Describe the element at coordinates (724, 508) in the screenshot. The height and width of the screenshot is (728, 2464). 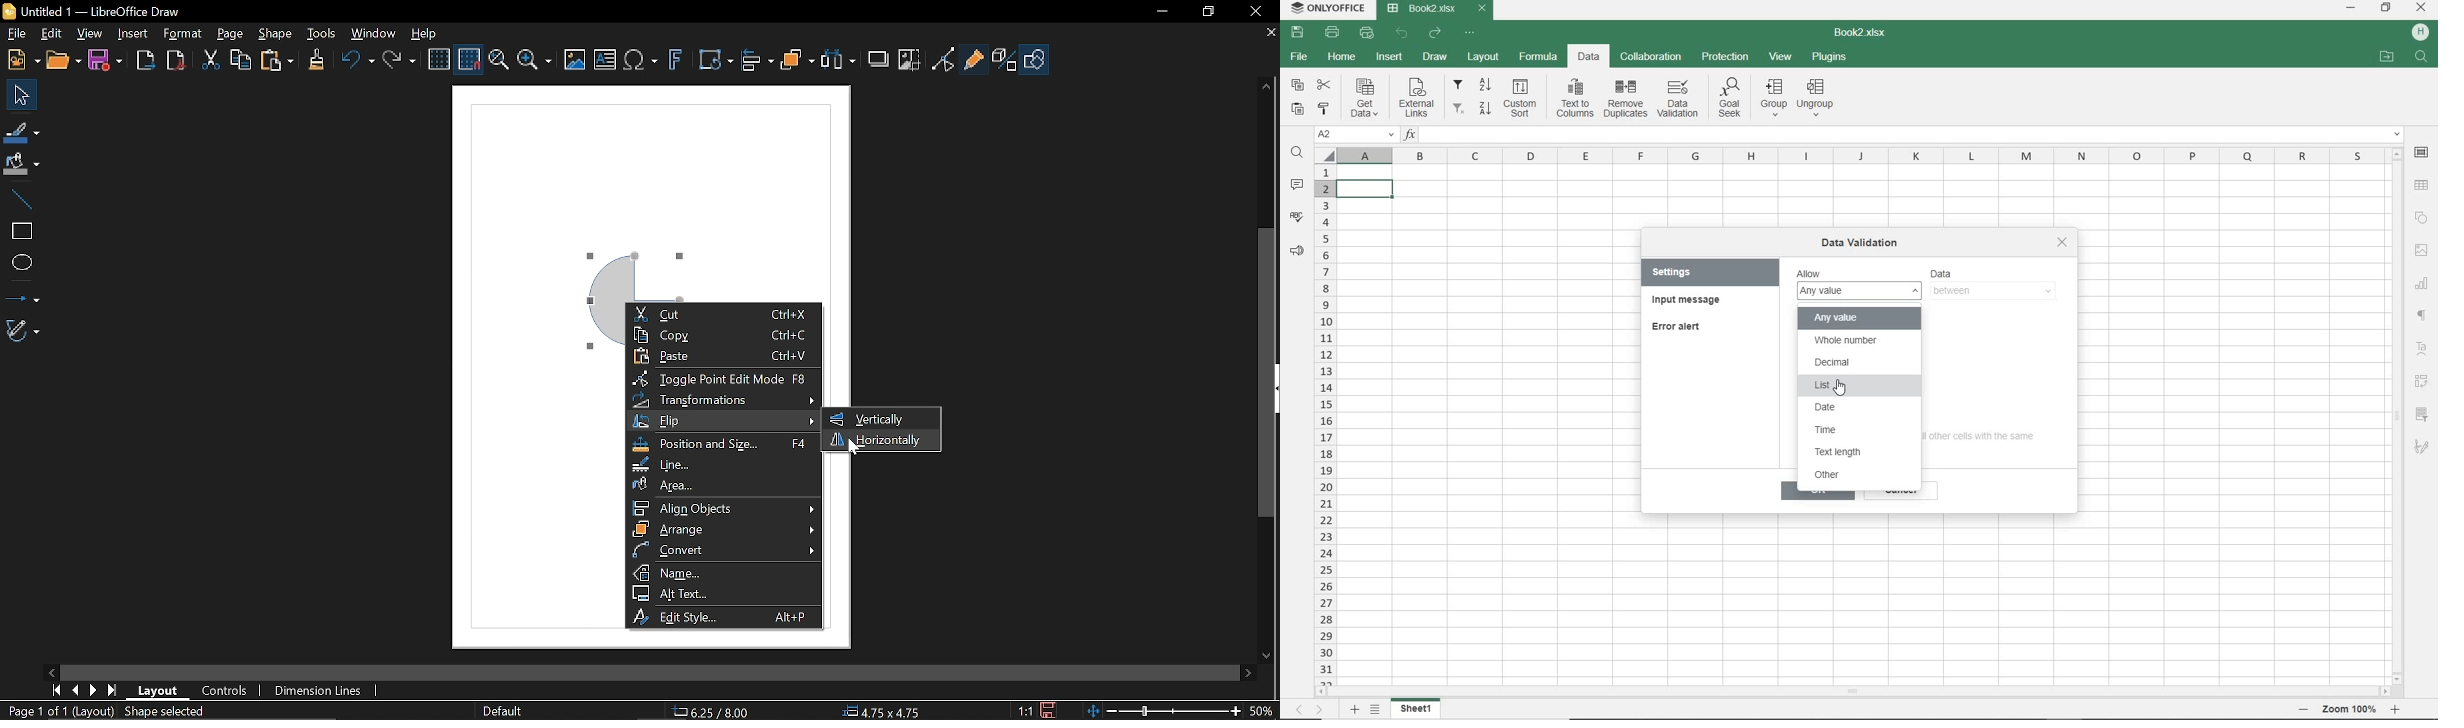
I see `Align` at that location.